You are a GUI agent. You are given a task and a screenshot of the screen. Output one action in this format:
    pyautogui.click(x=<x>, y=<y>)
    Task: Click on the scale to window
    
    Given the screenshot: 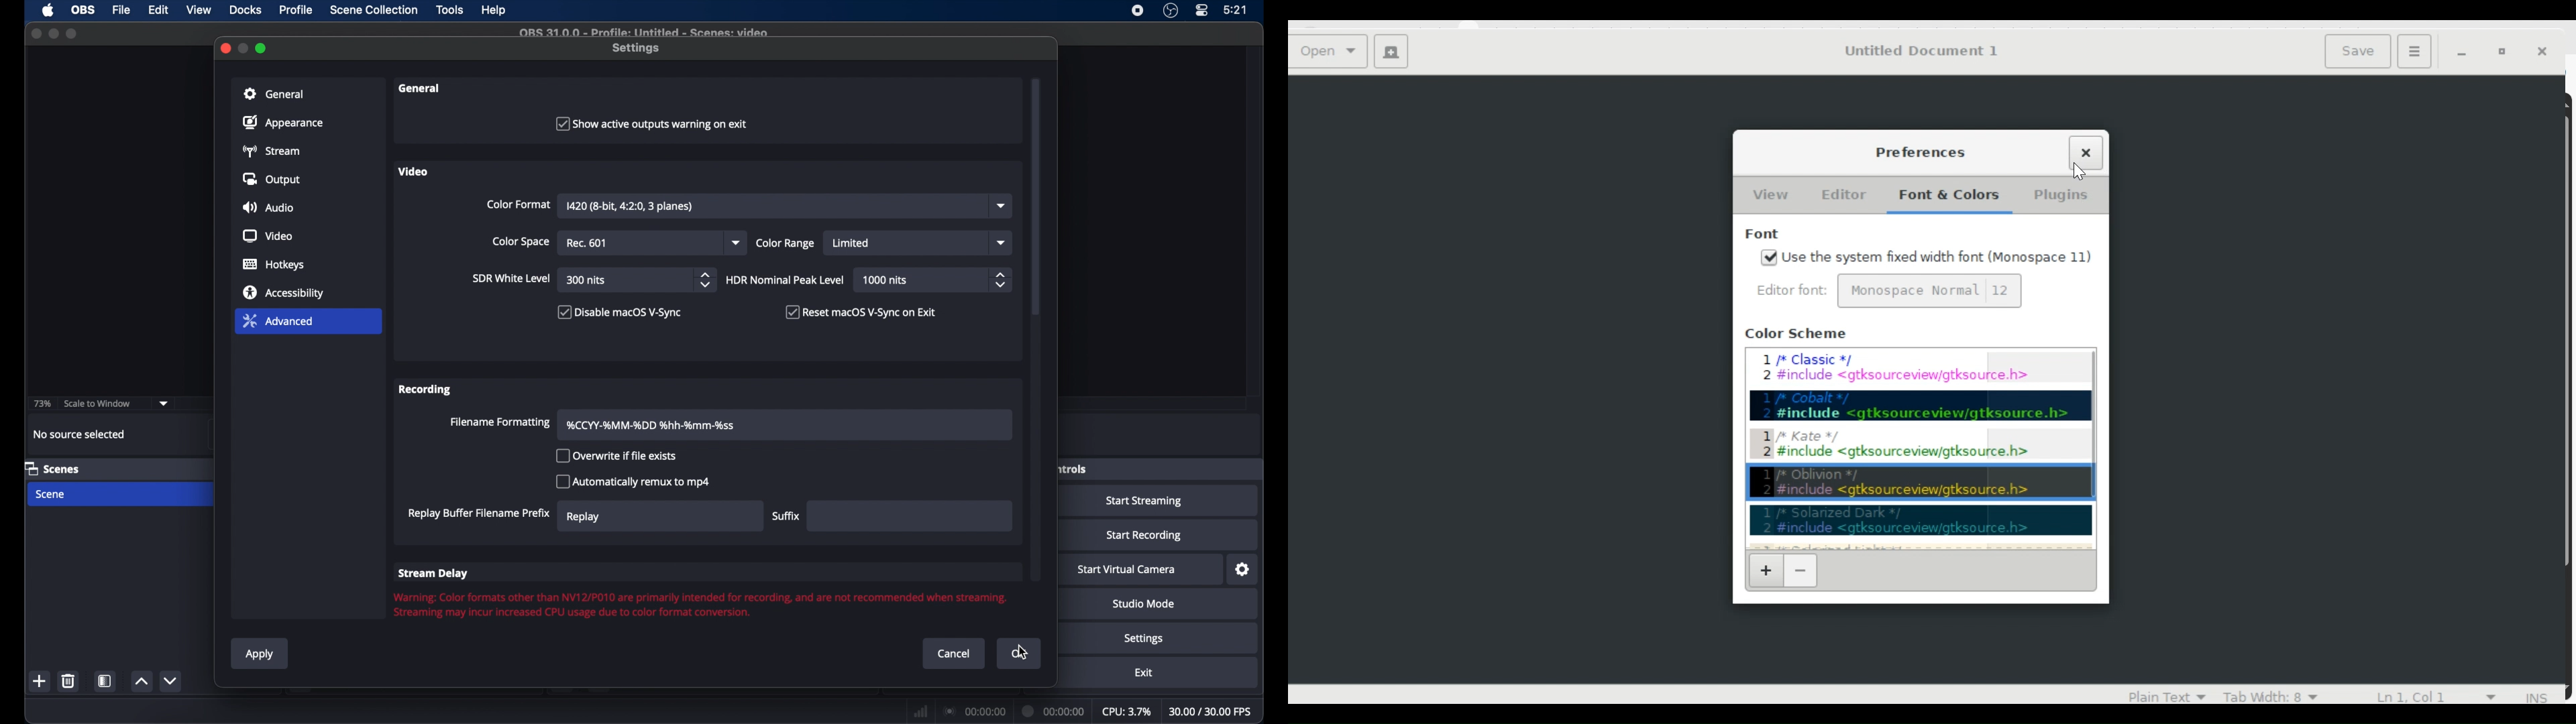 What is the action you would take?
    pyautogui.click(x=98, y=404)
    